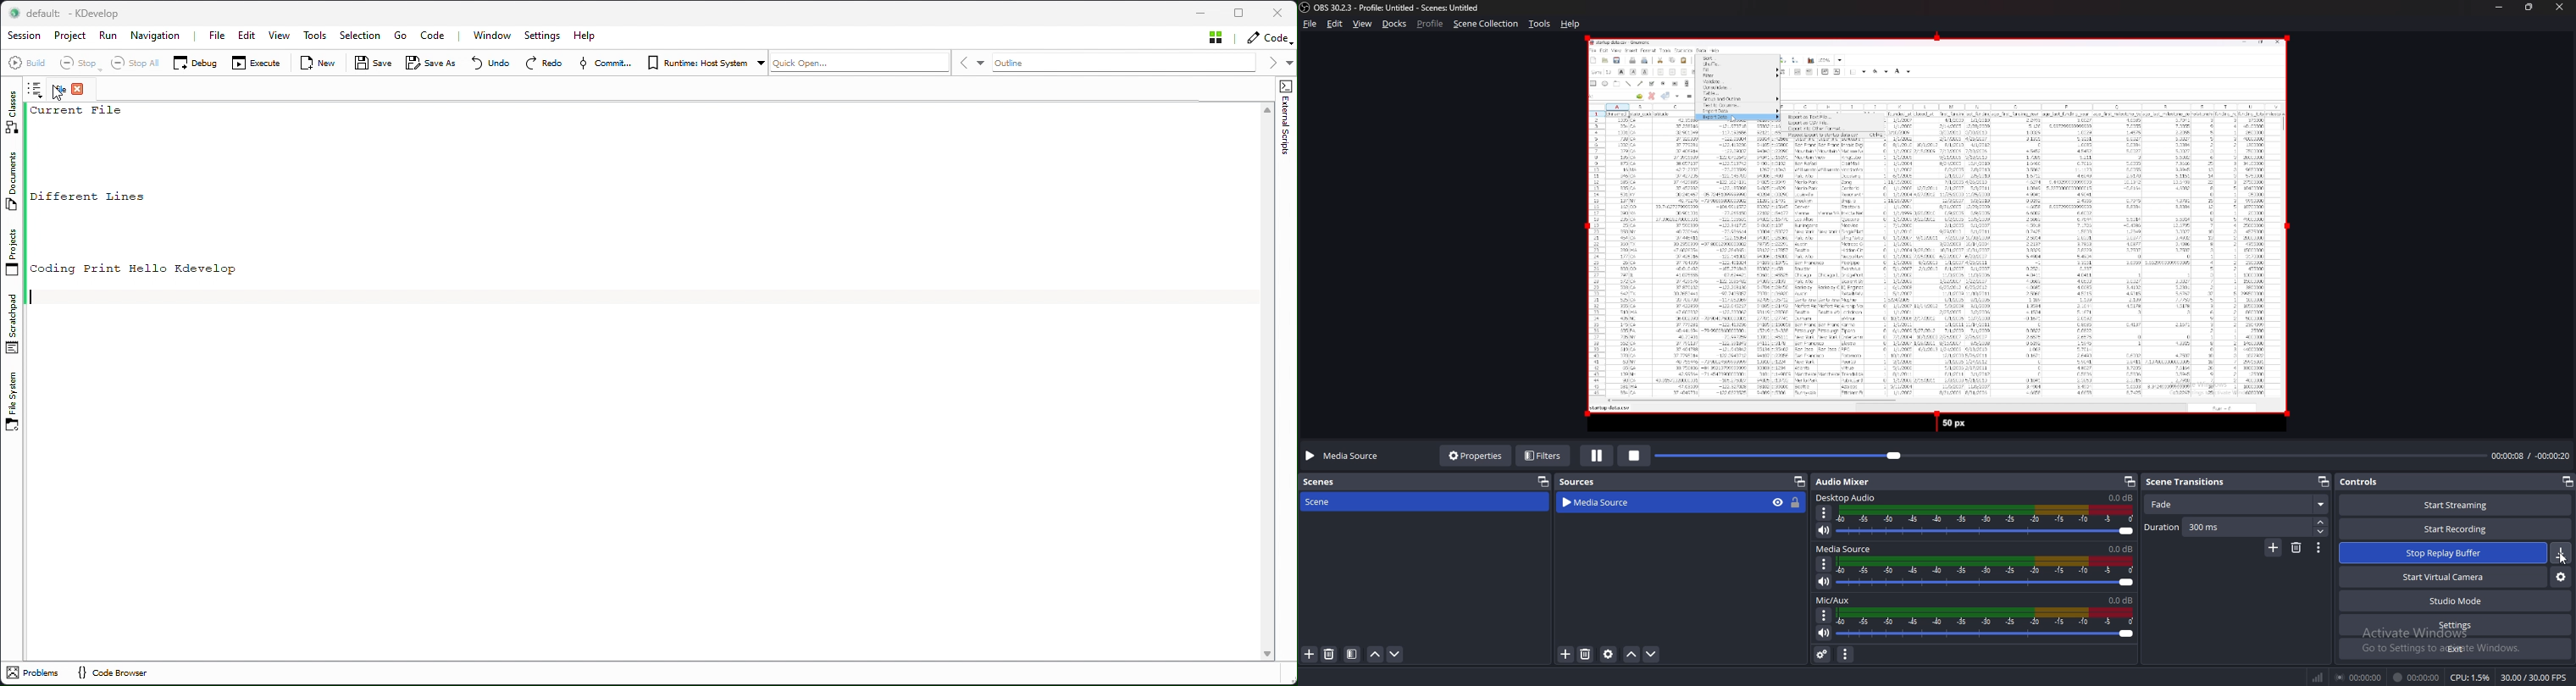  Describe the element at coordinates (1539, 24) in the screenshot. I see `tools` at that location.